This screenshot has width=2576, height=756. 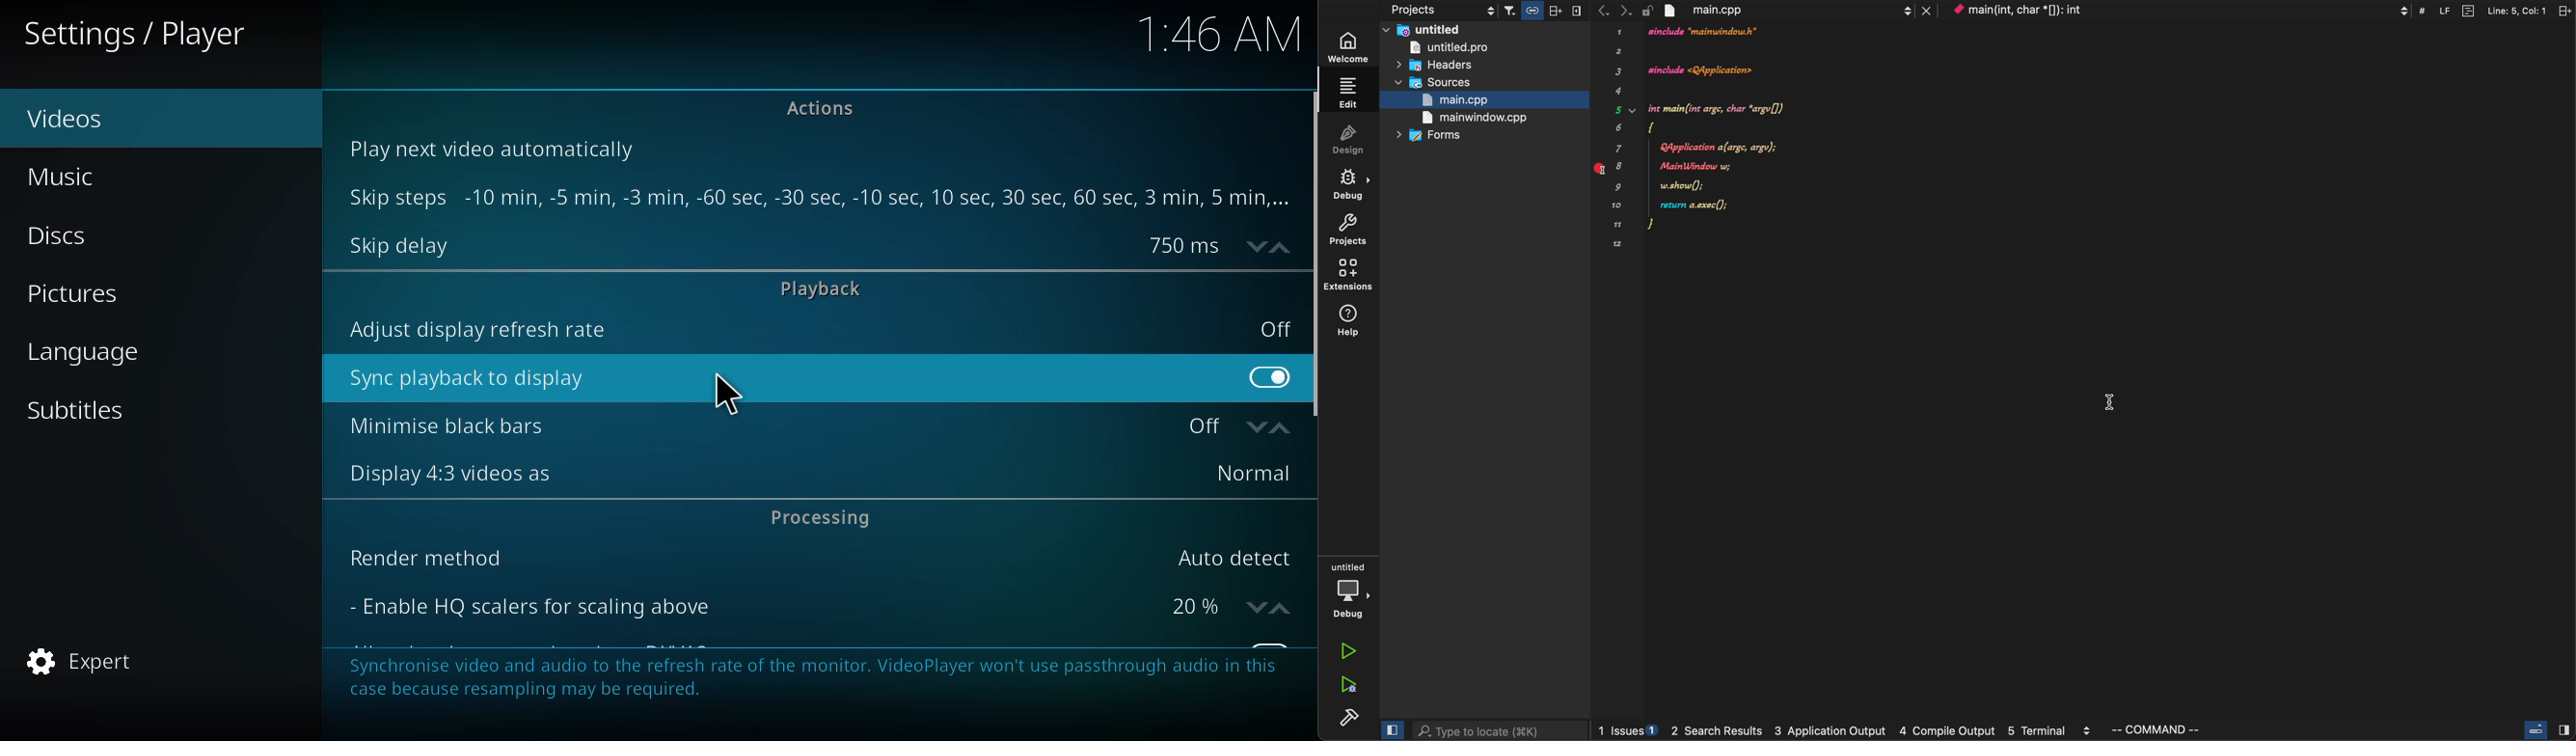 I want to click on off, so click(x=1271, y=330).